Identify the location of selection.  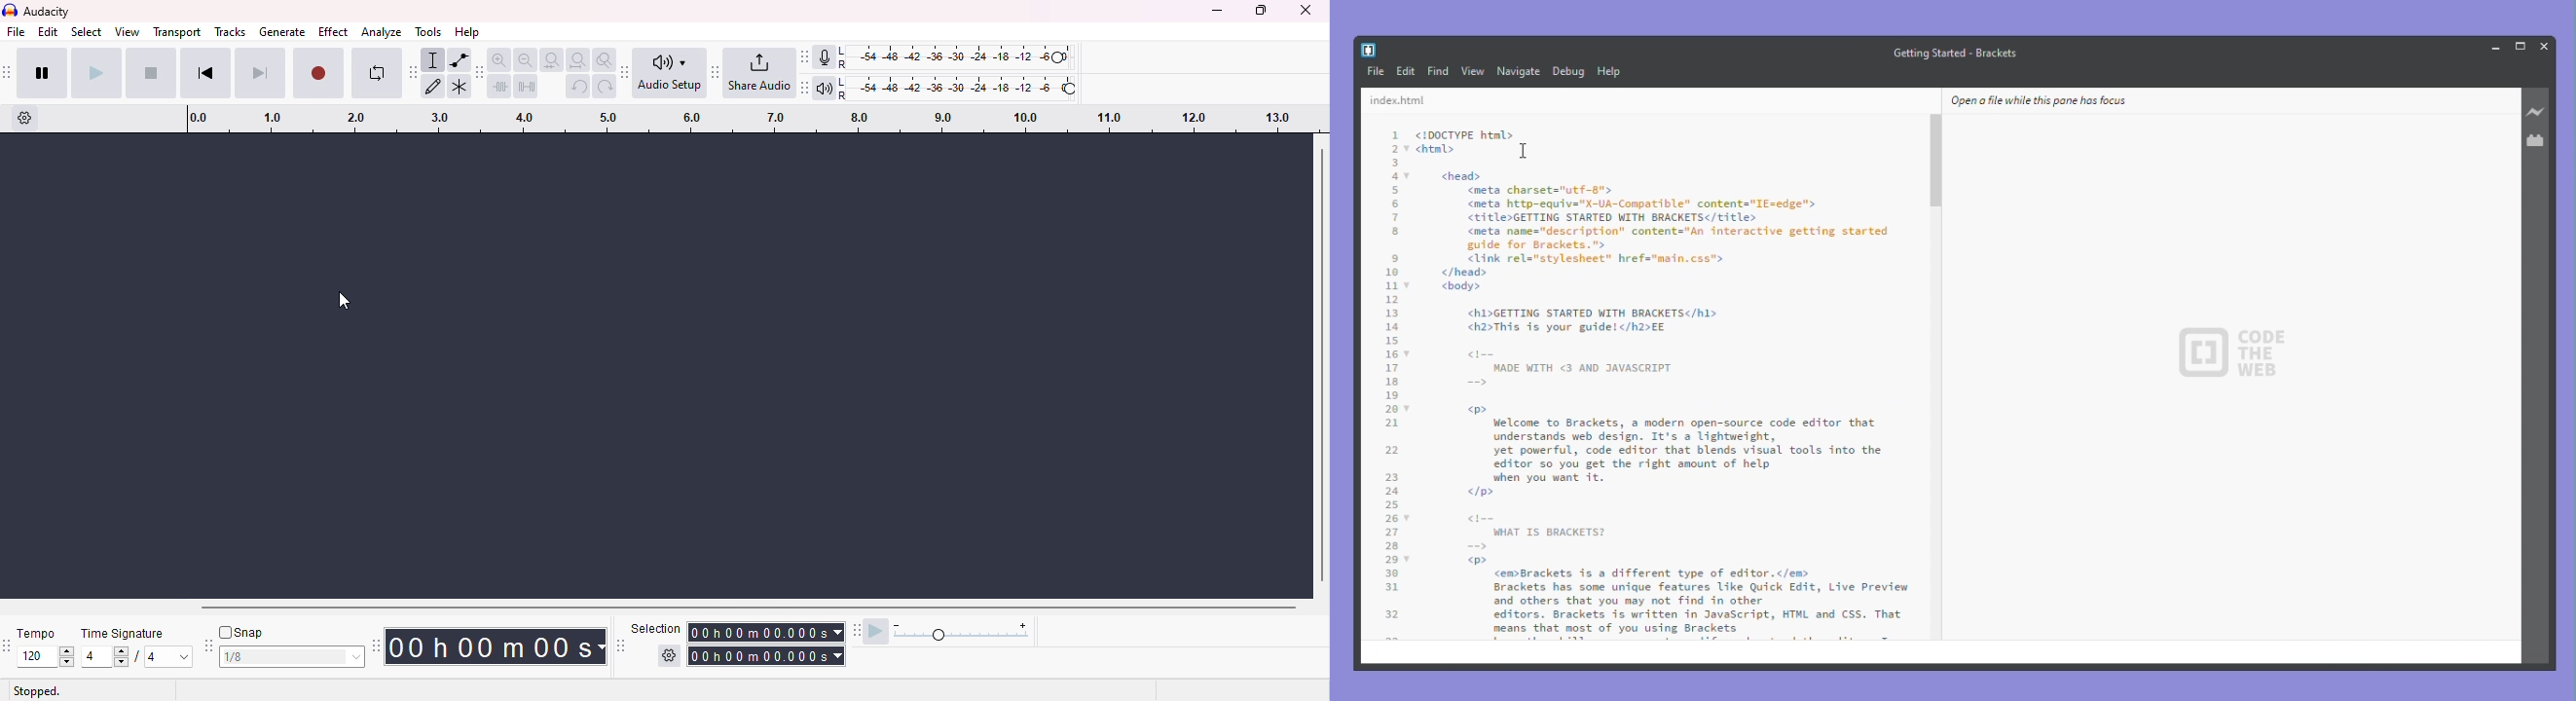
(655, 627).